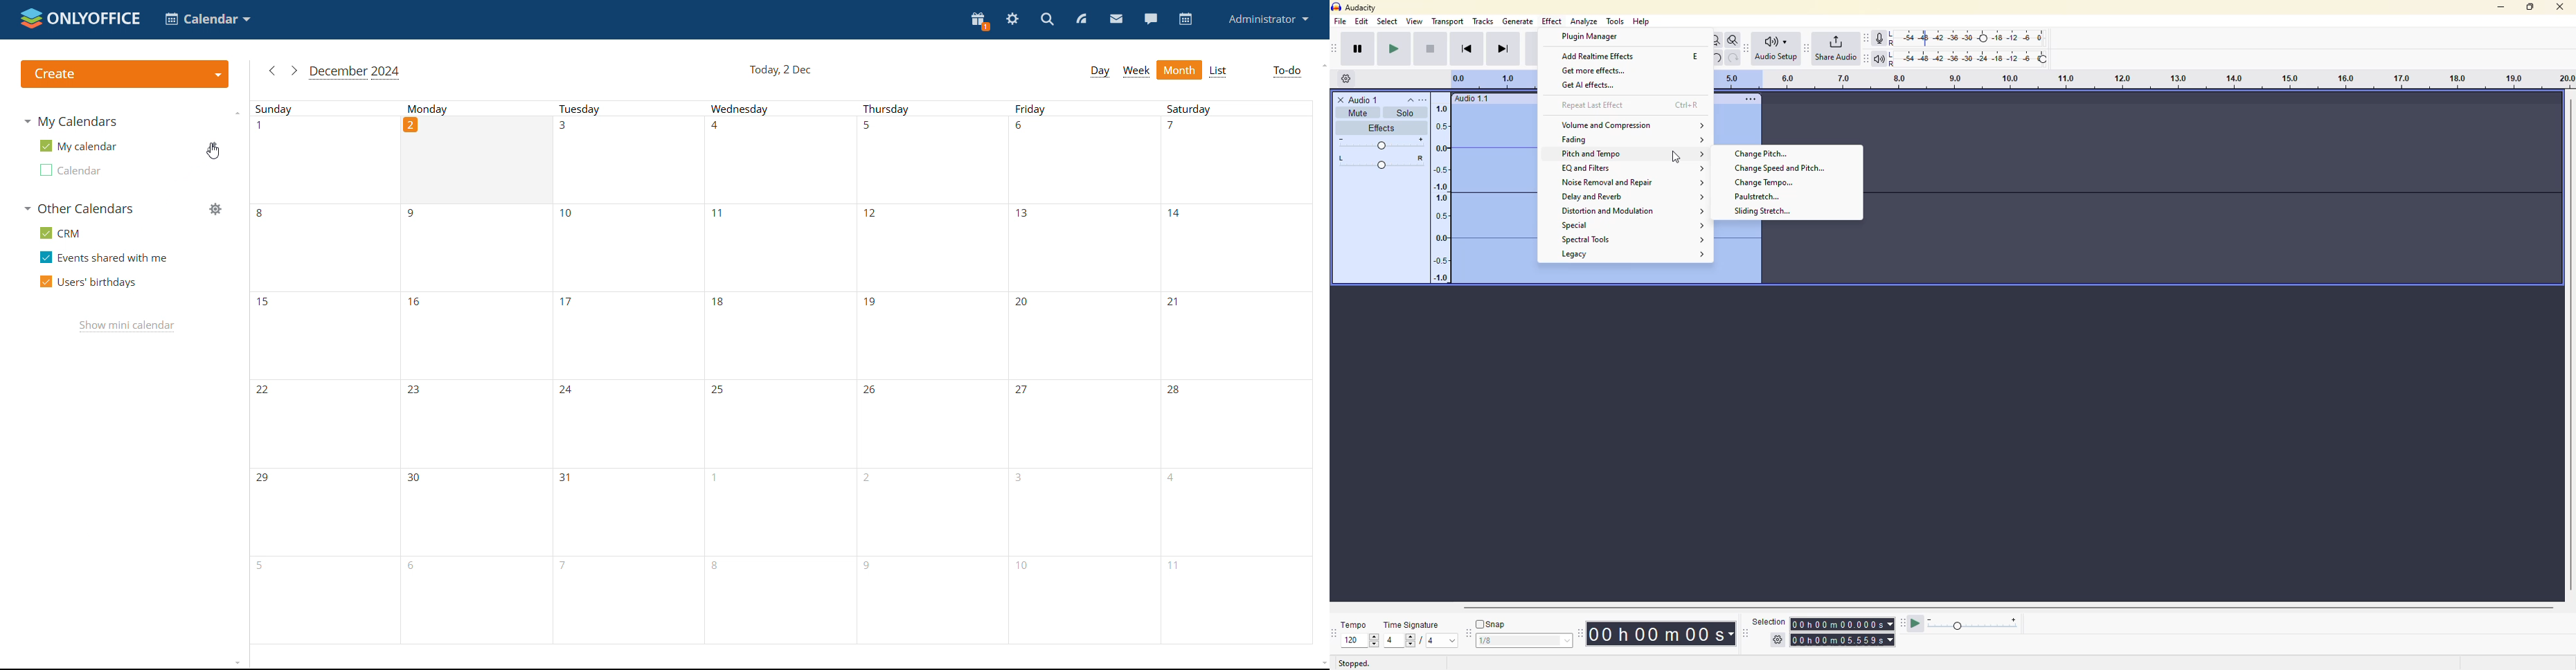  Describe the element at coordinates (1733, 58) in the screenshot. I see `redo` at that location.